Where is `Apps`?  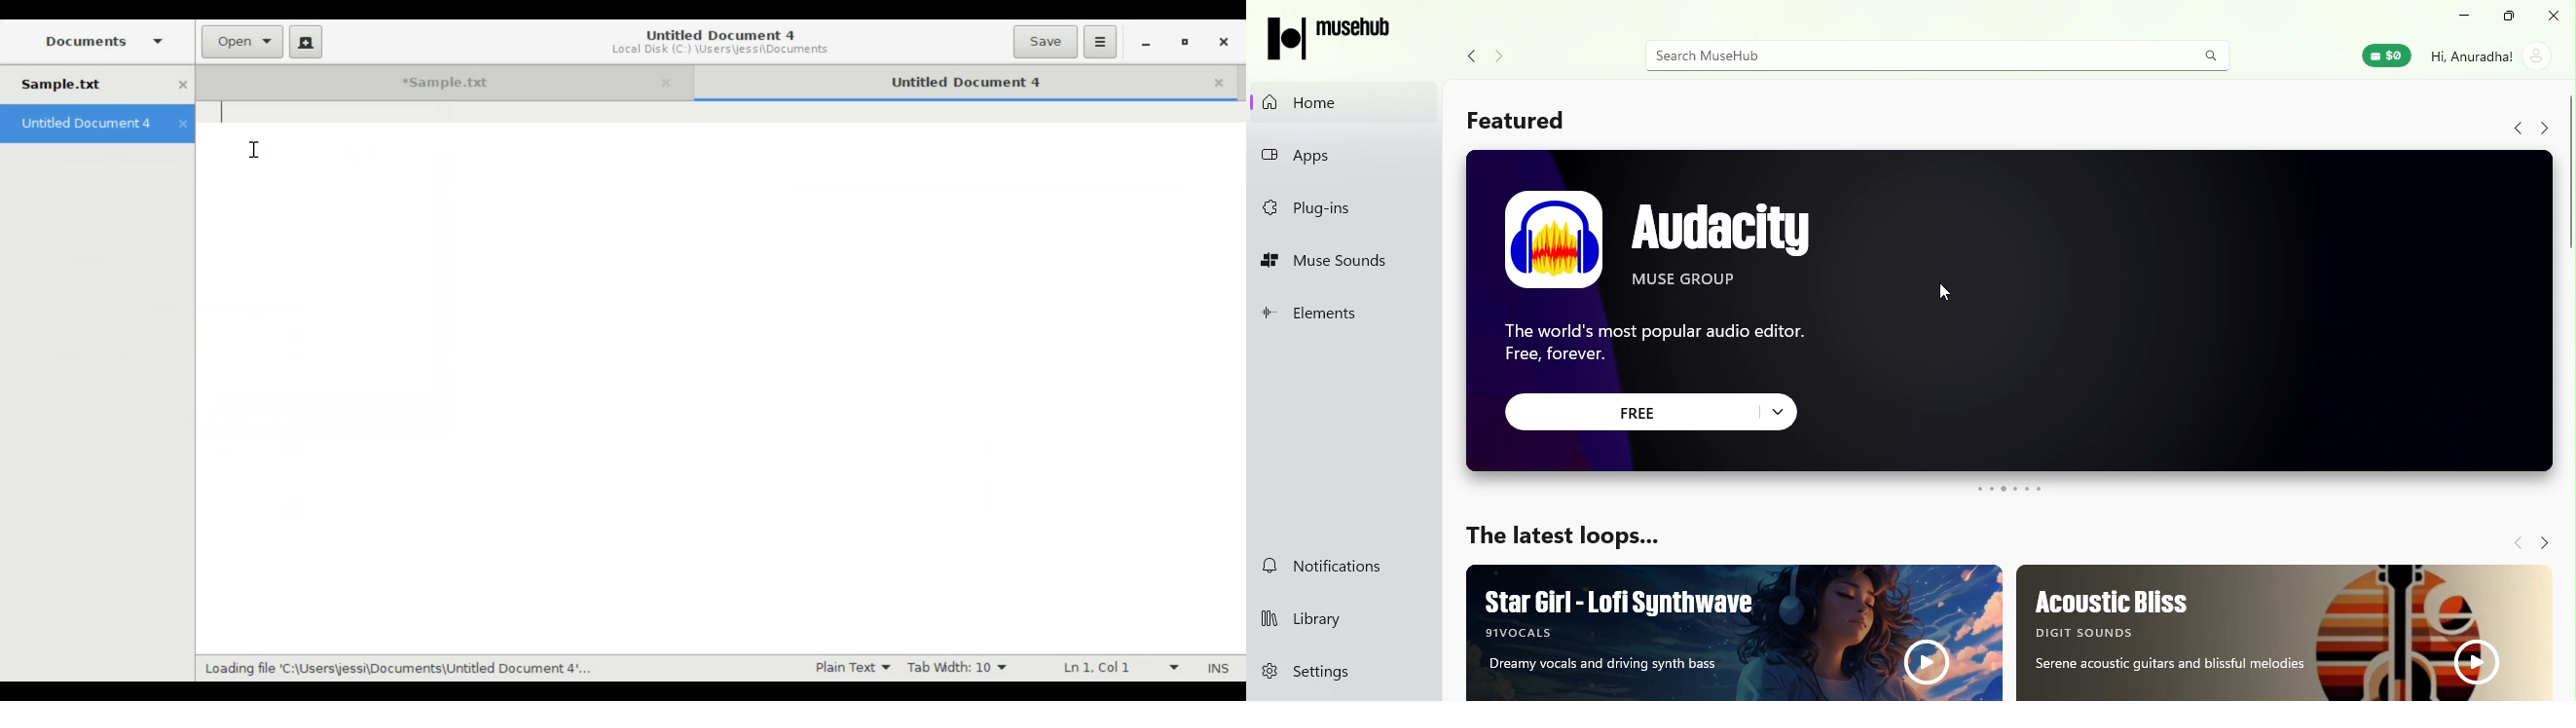
Apps is located at coordinates (1348, 156).